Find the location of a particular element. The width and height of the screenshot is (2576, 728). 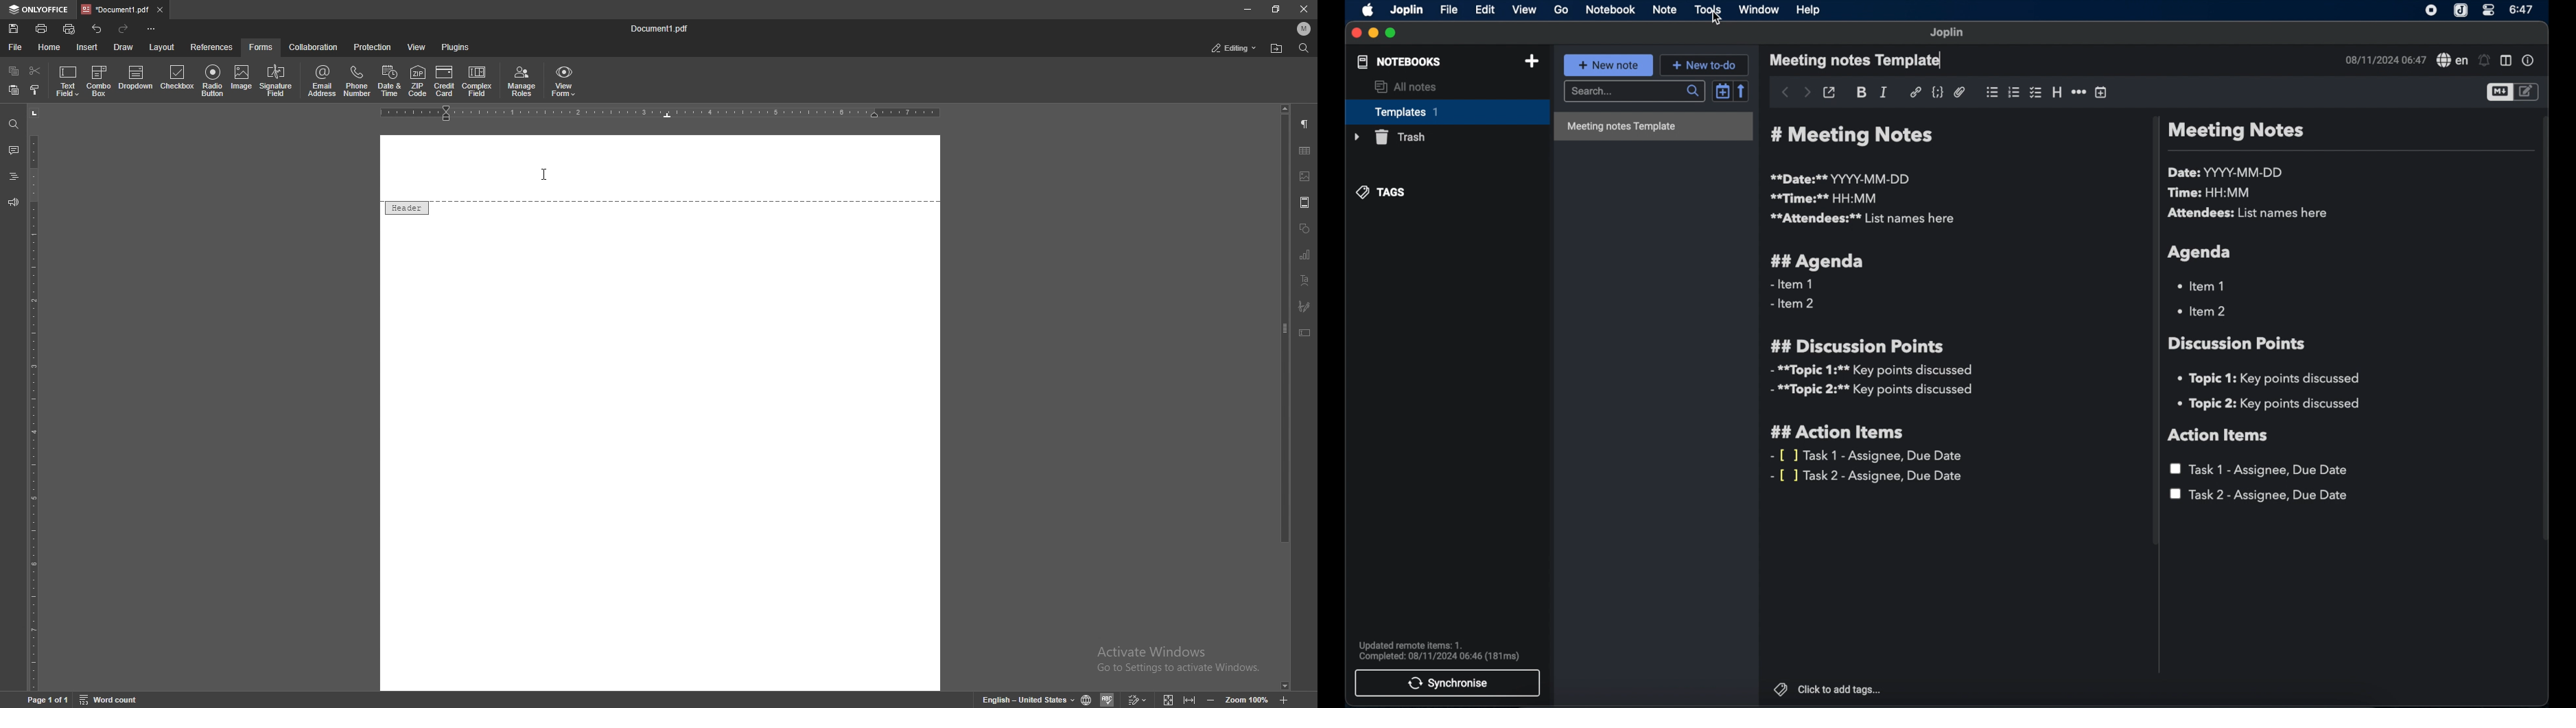

**topic 1:** key points discussed is located at coordinates (1870, 370).